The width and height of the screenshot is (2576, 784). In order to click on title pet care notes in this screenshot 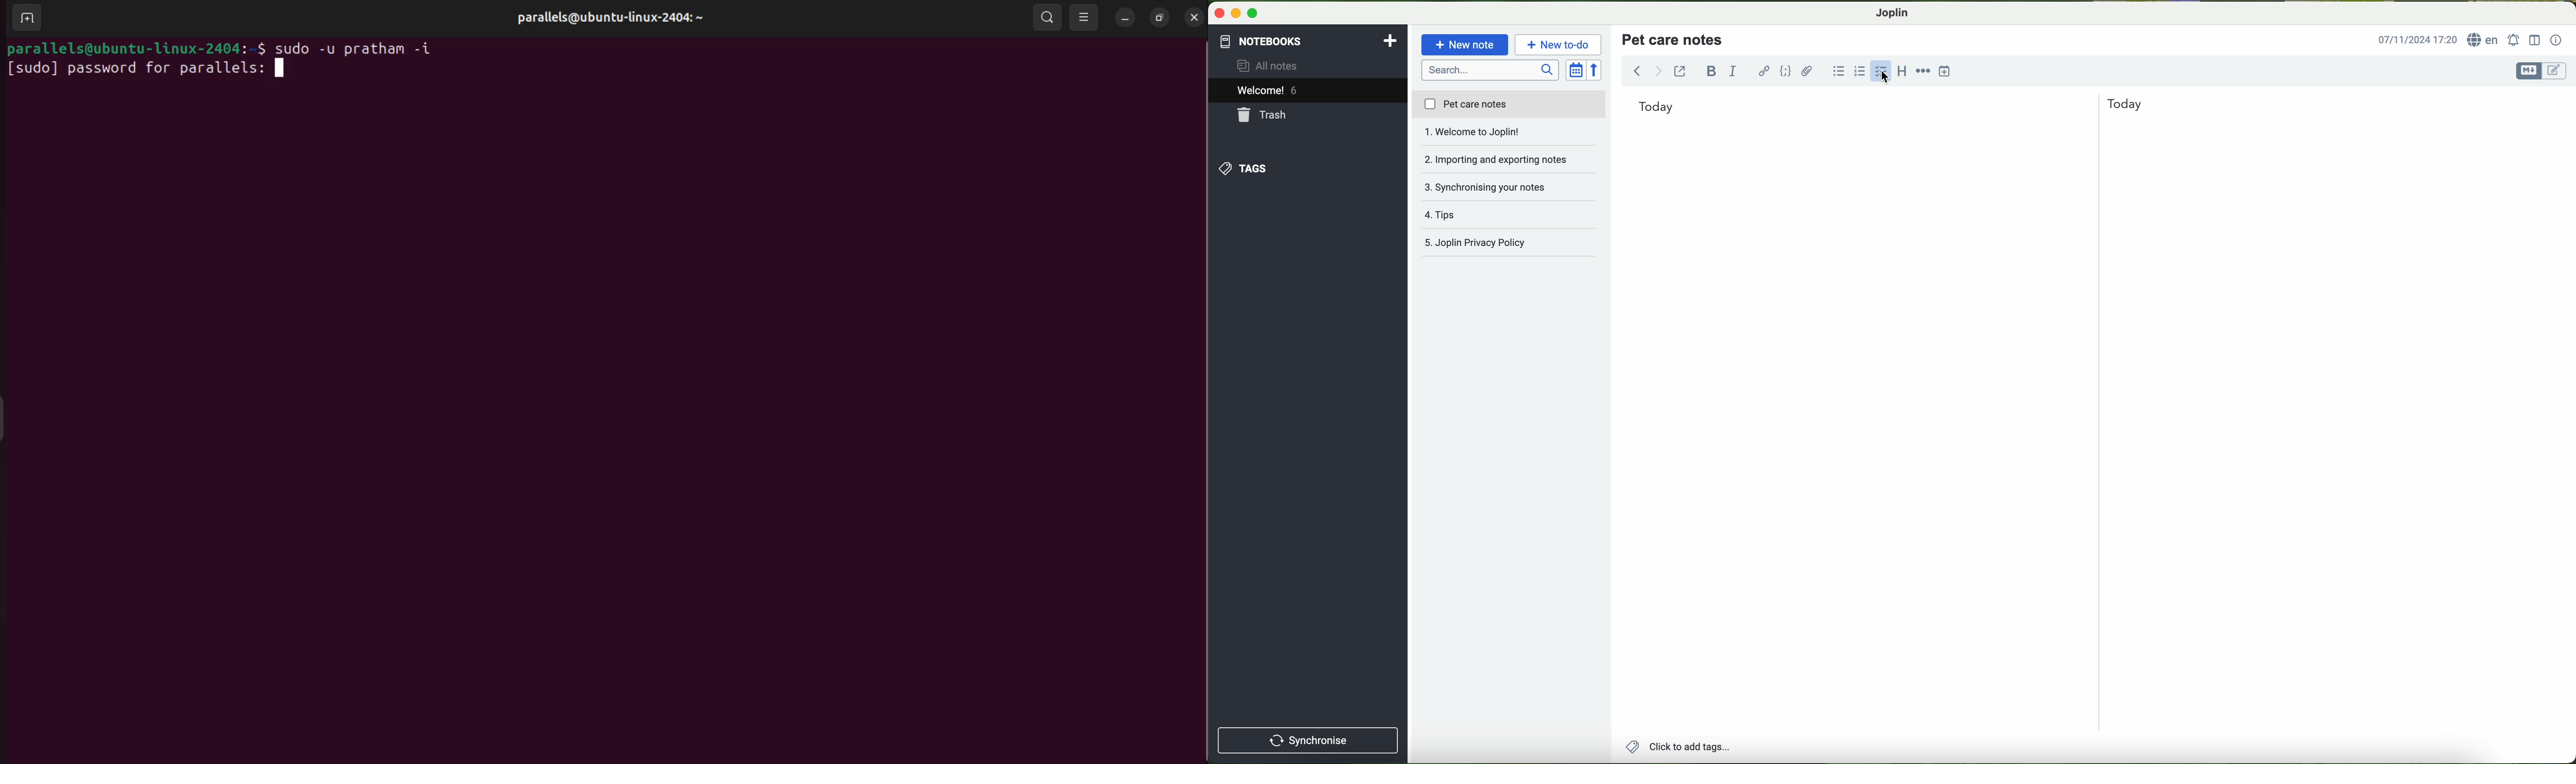, I will do `click(1674, 39)`.